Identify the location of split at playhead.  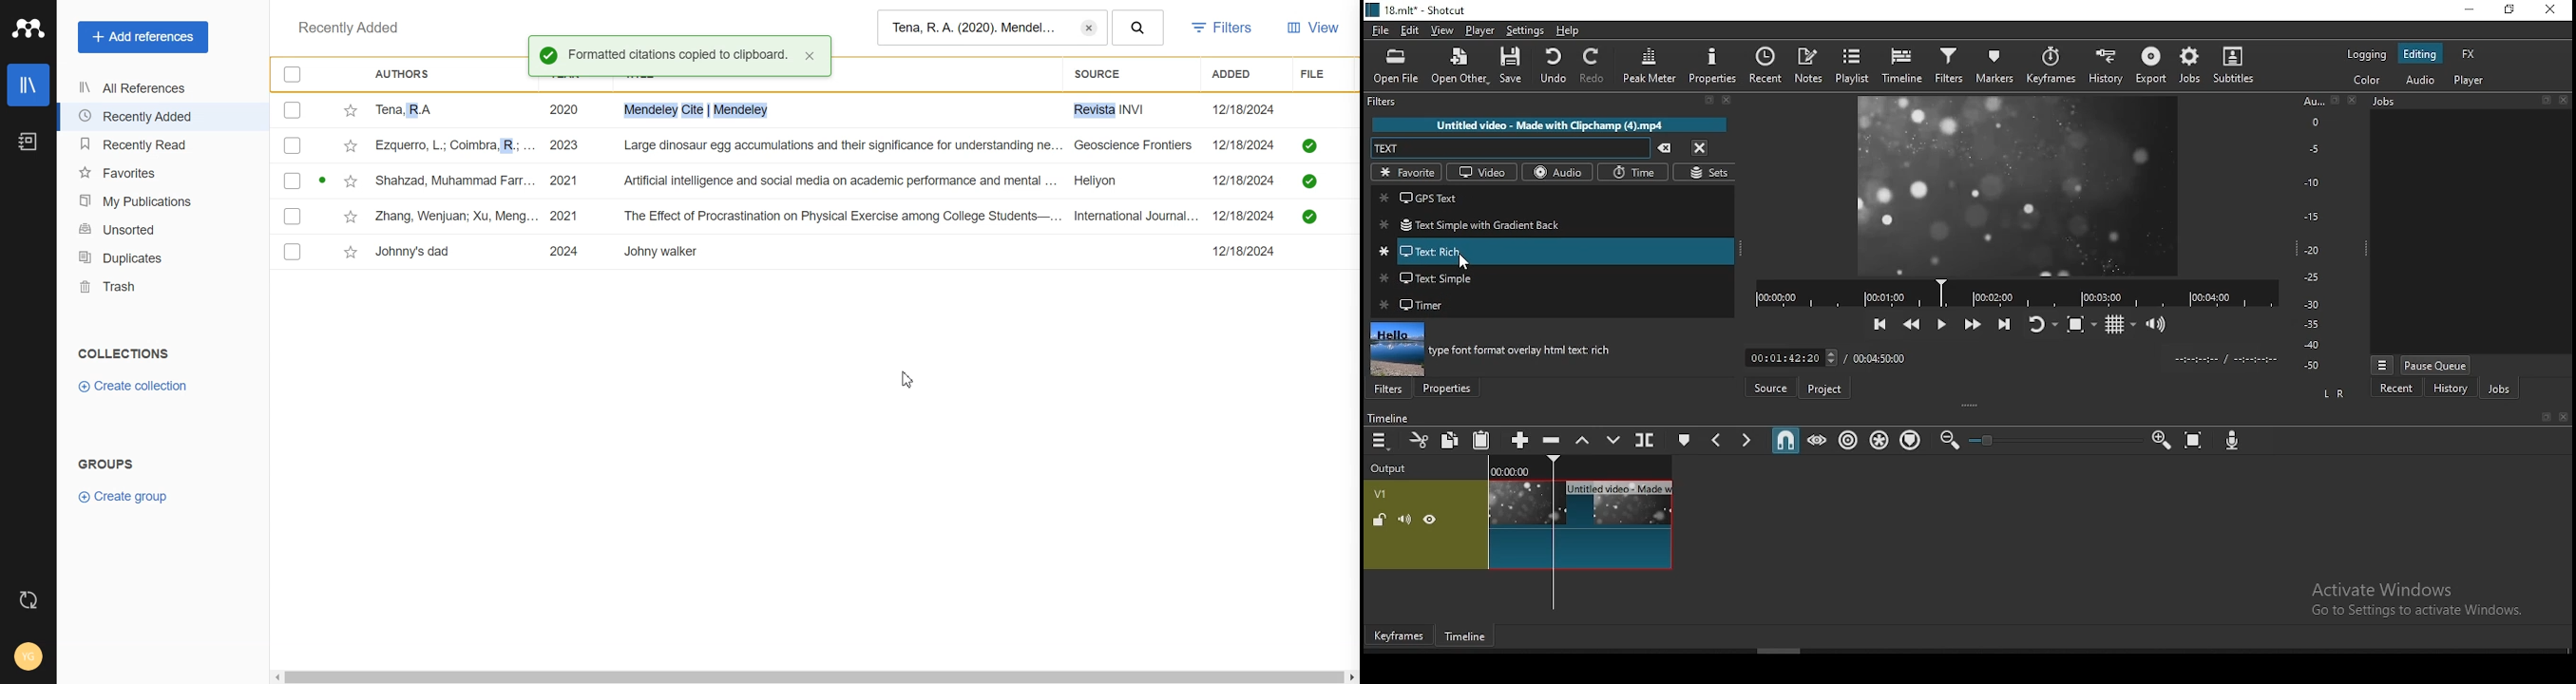
(1646, 439).